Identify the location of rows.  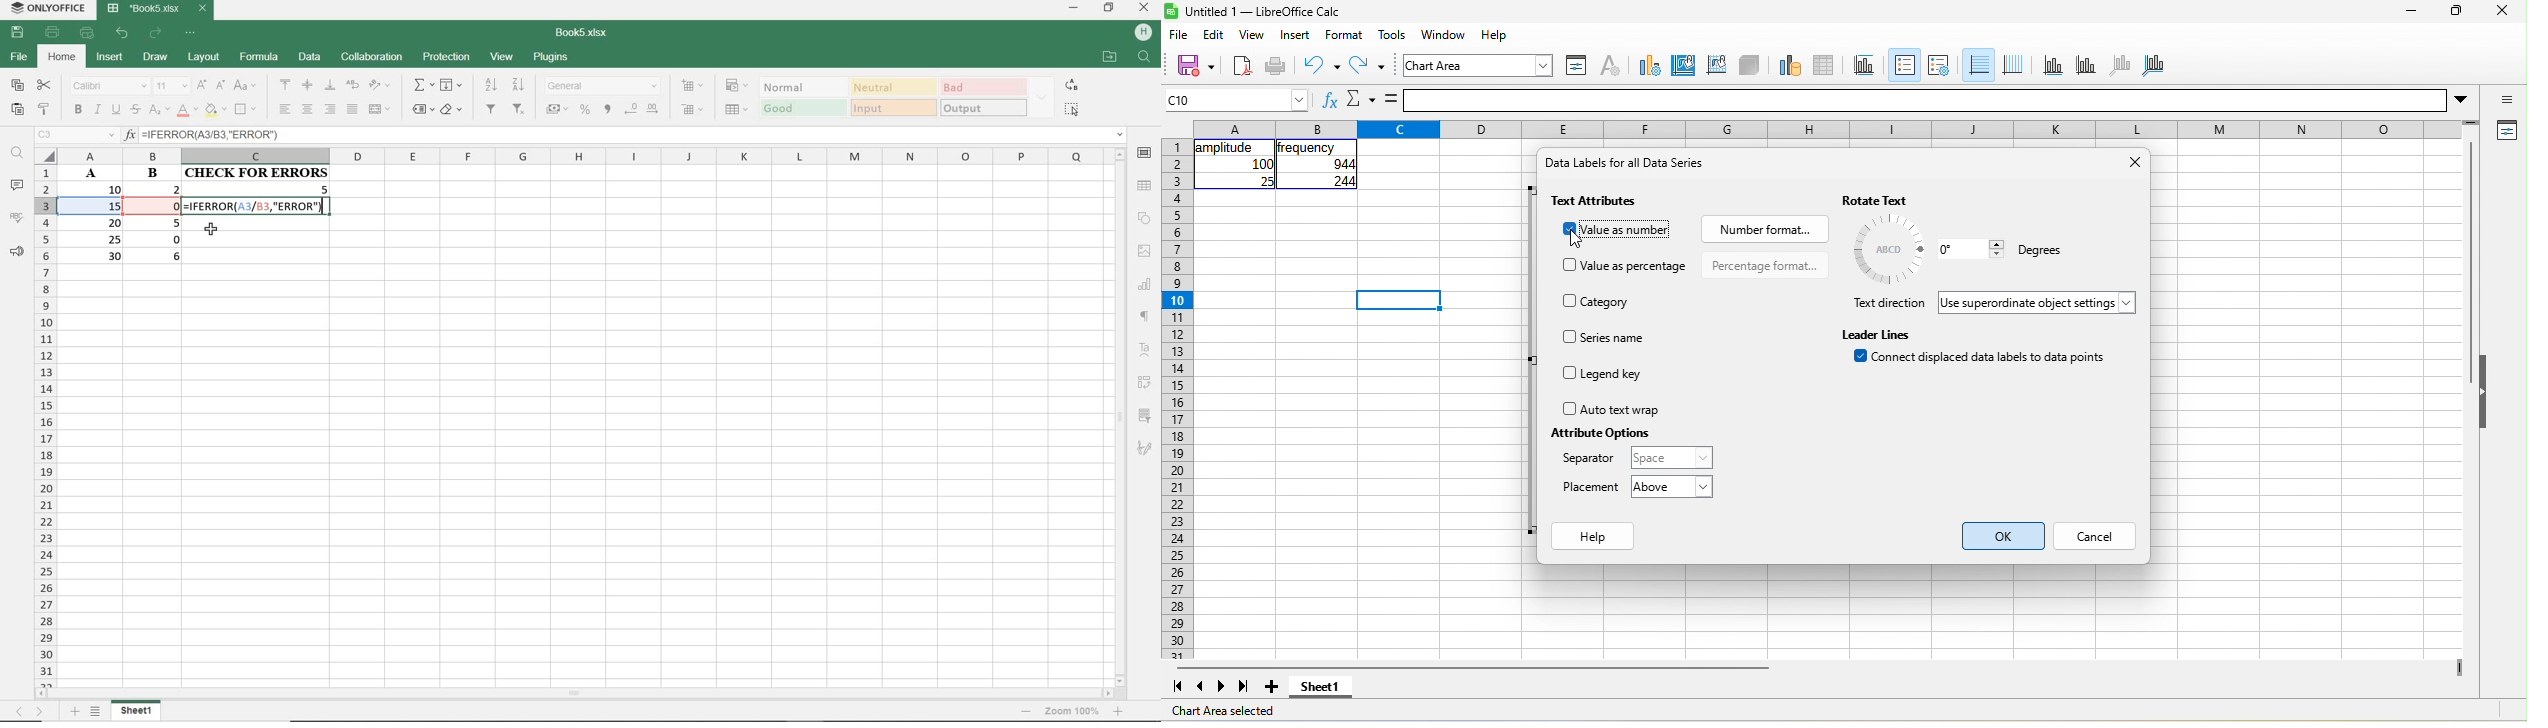
(1176, 399).